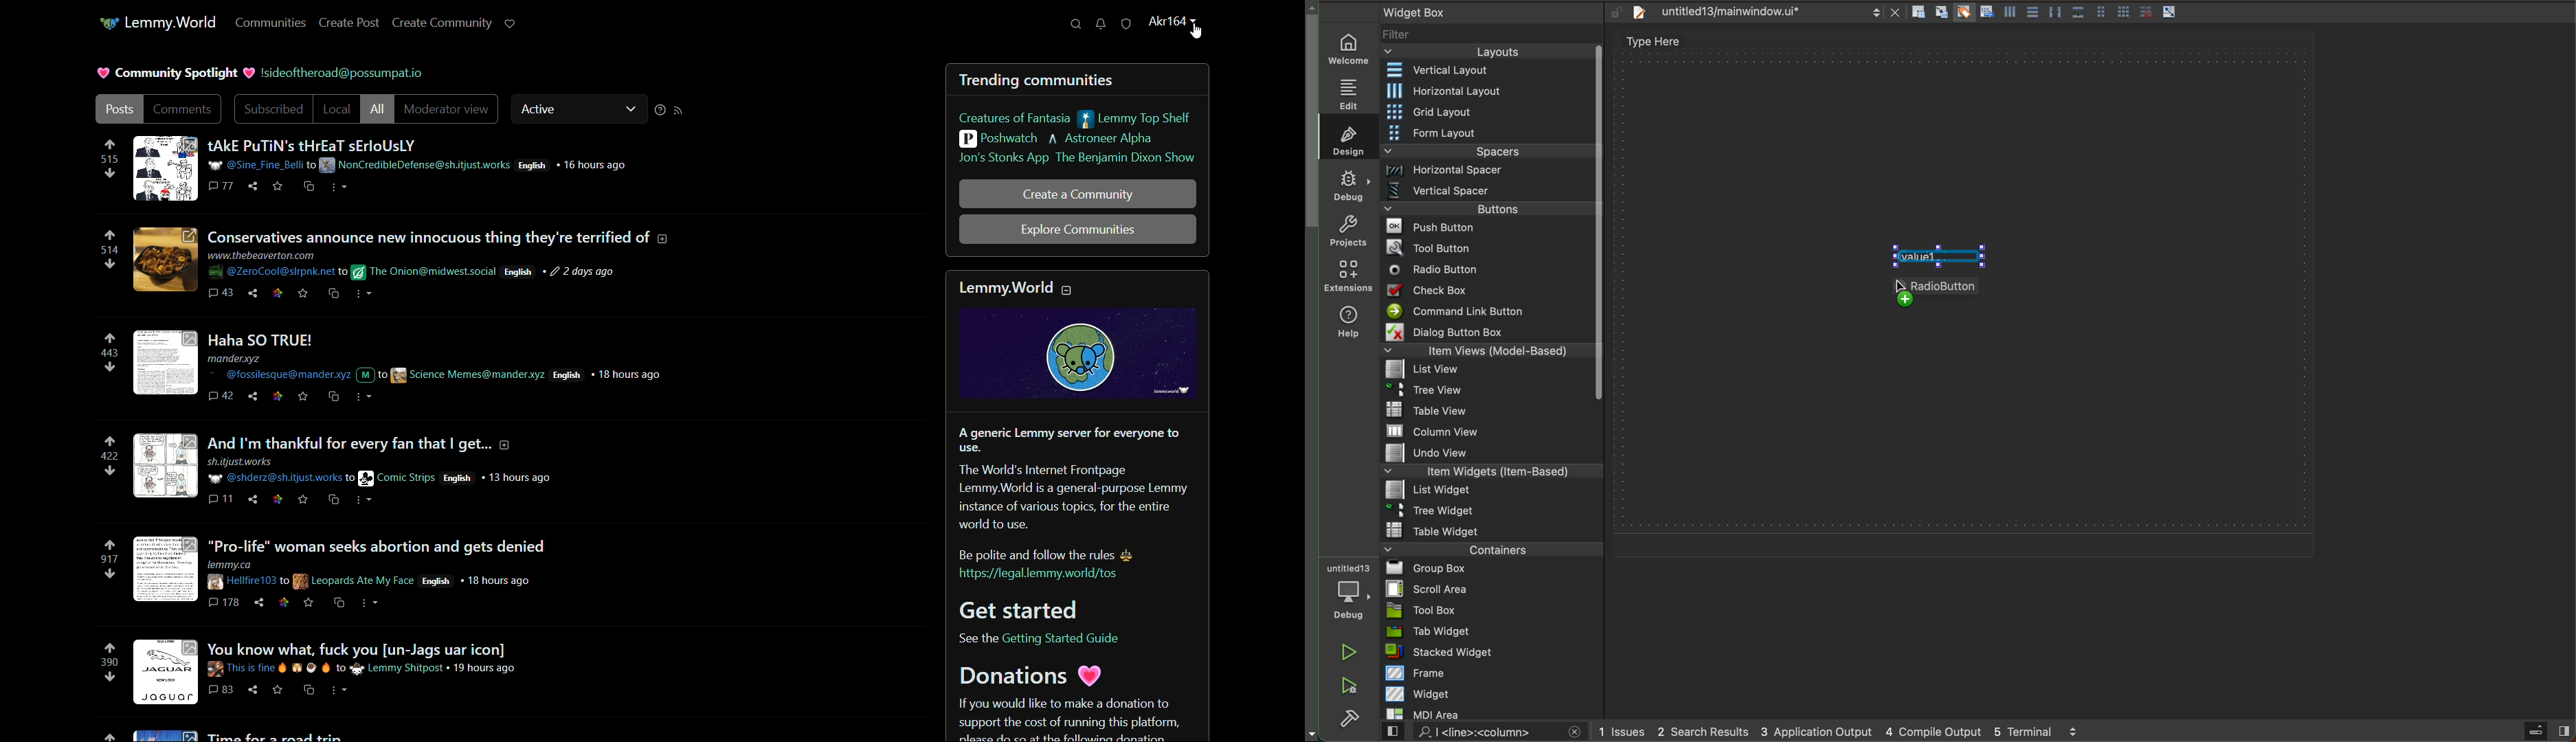  What do you see at coordinates (1492, 588) in the screenshot?
I see `scroll area` at bounding box center [1492, 588].